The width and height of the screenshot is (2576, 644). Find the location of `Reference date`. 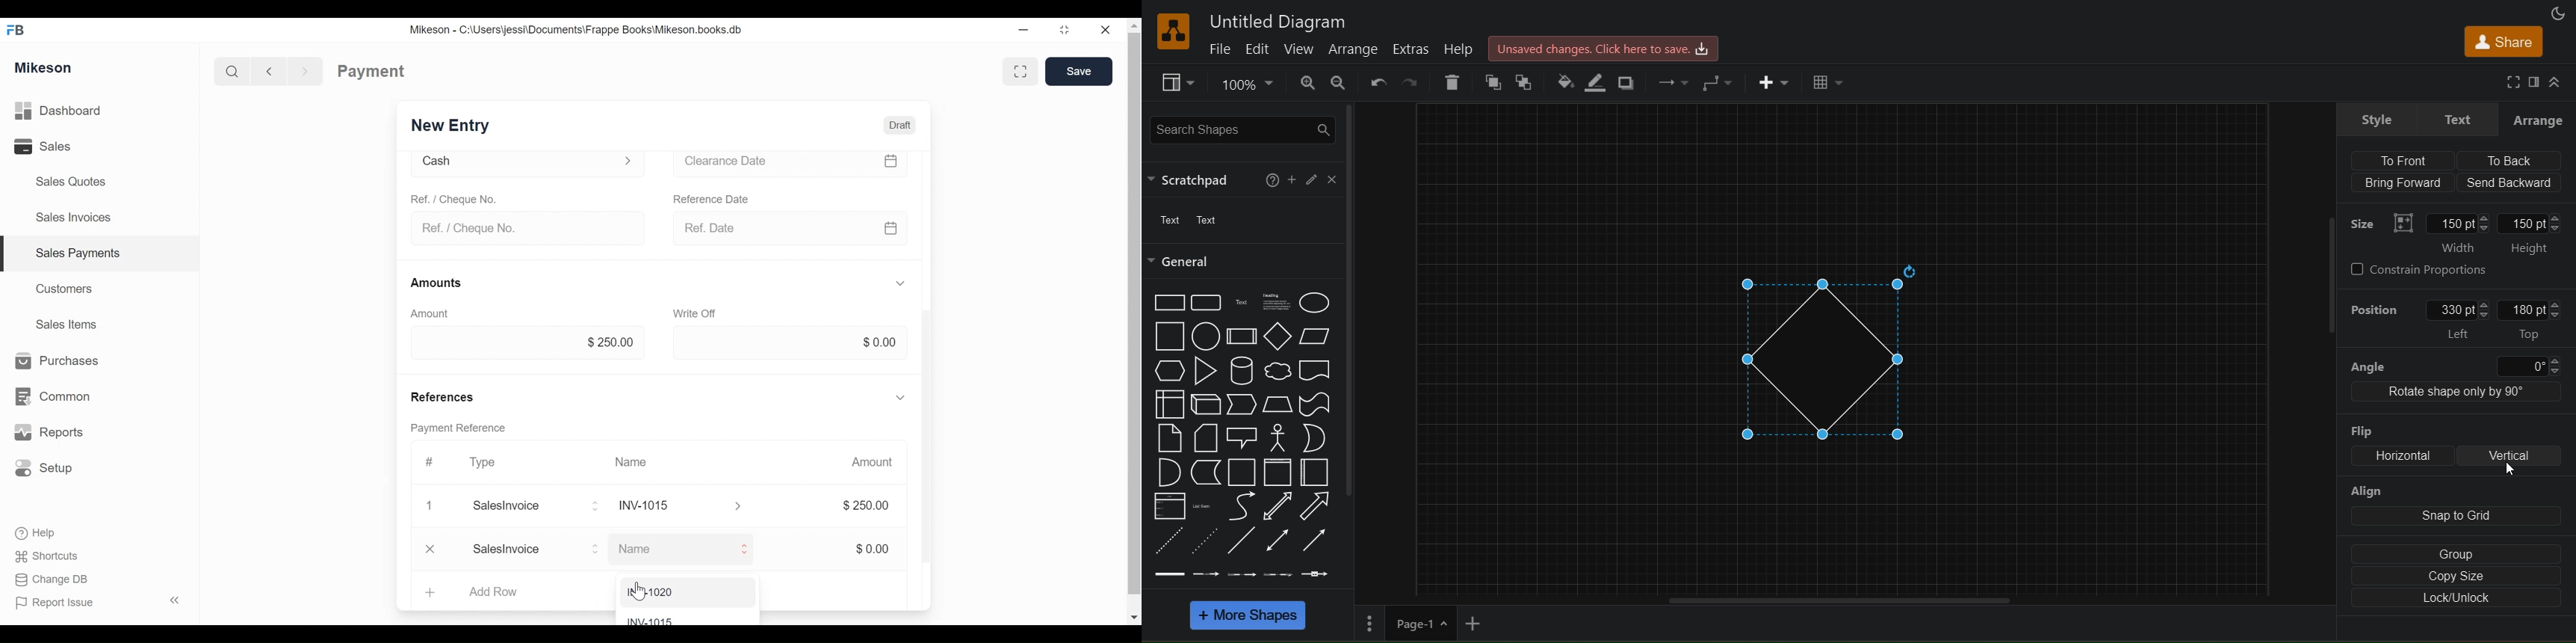

Reference date is located at coordinates (720, 198).